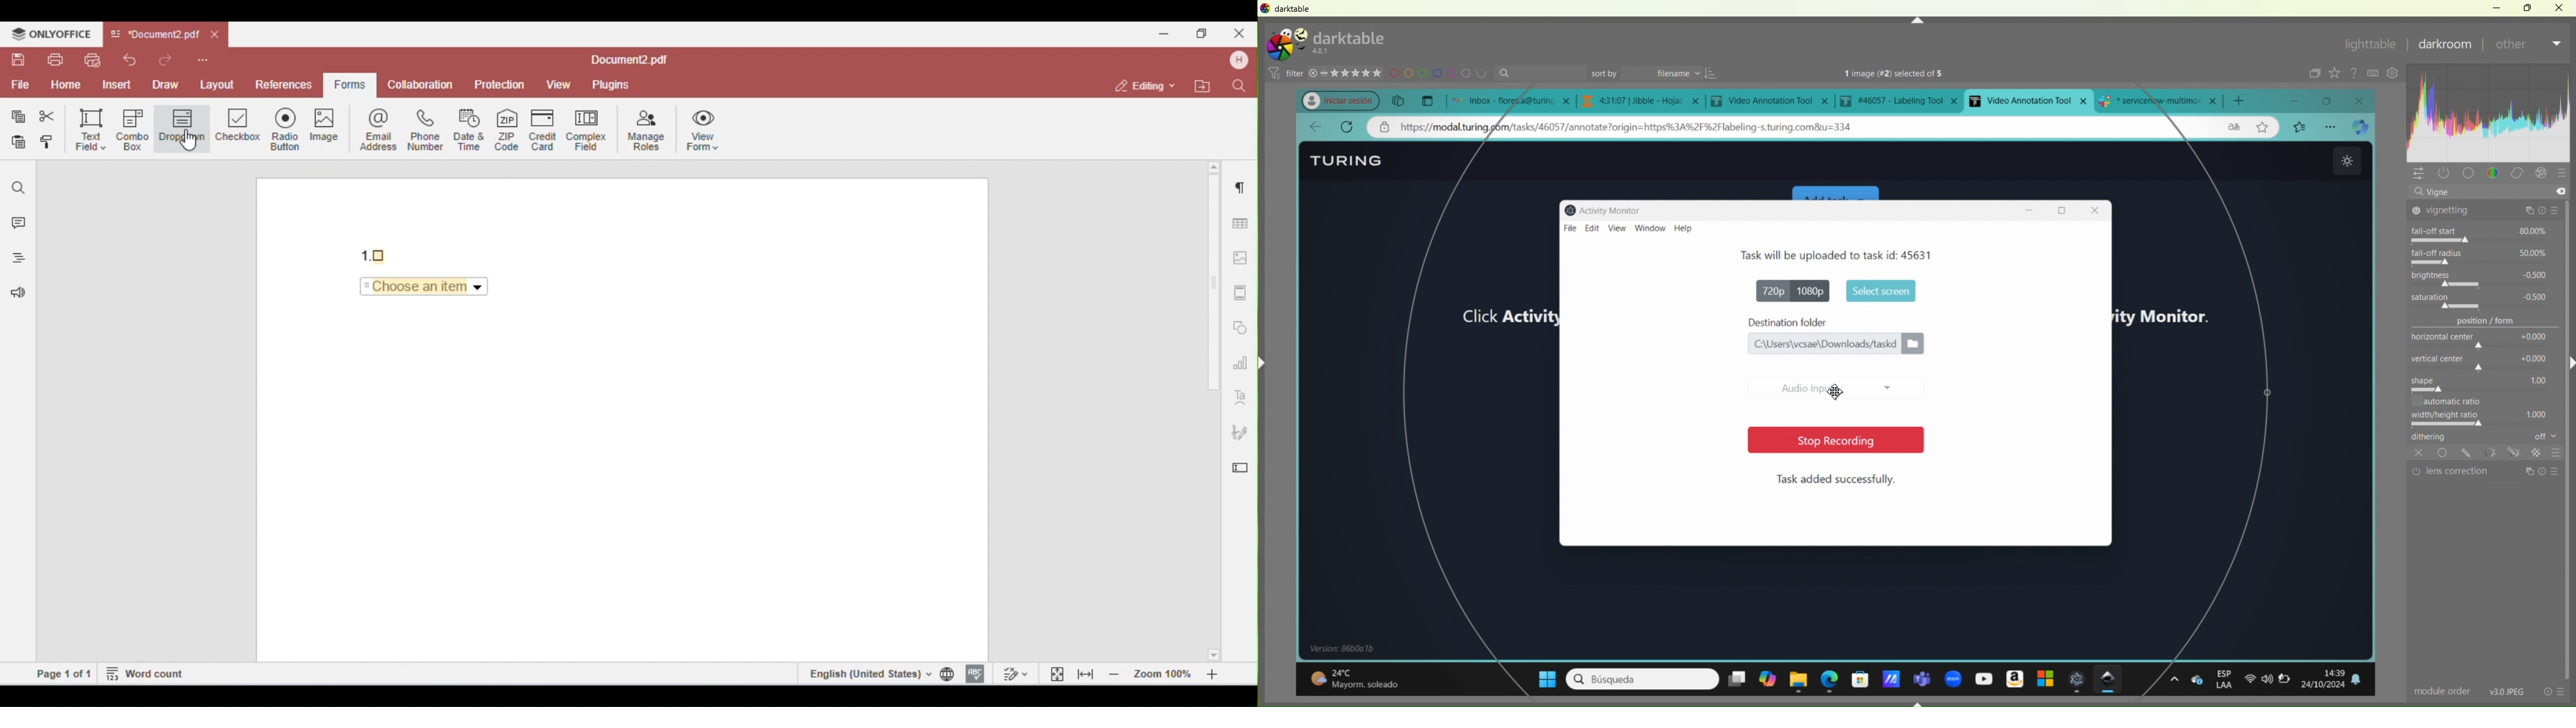 The image size is (2576, 728). I want to click on Up, so click(1917, 20).